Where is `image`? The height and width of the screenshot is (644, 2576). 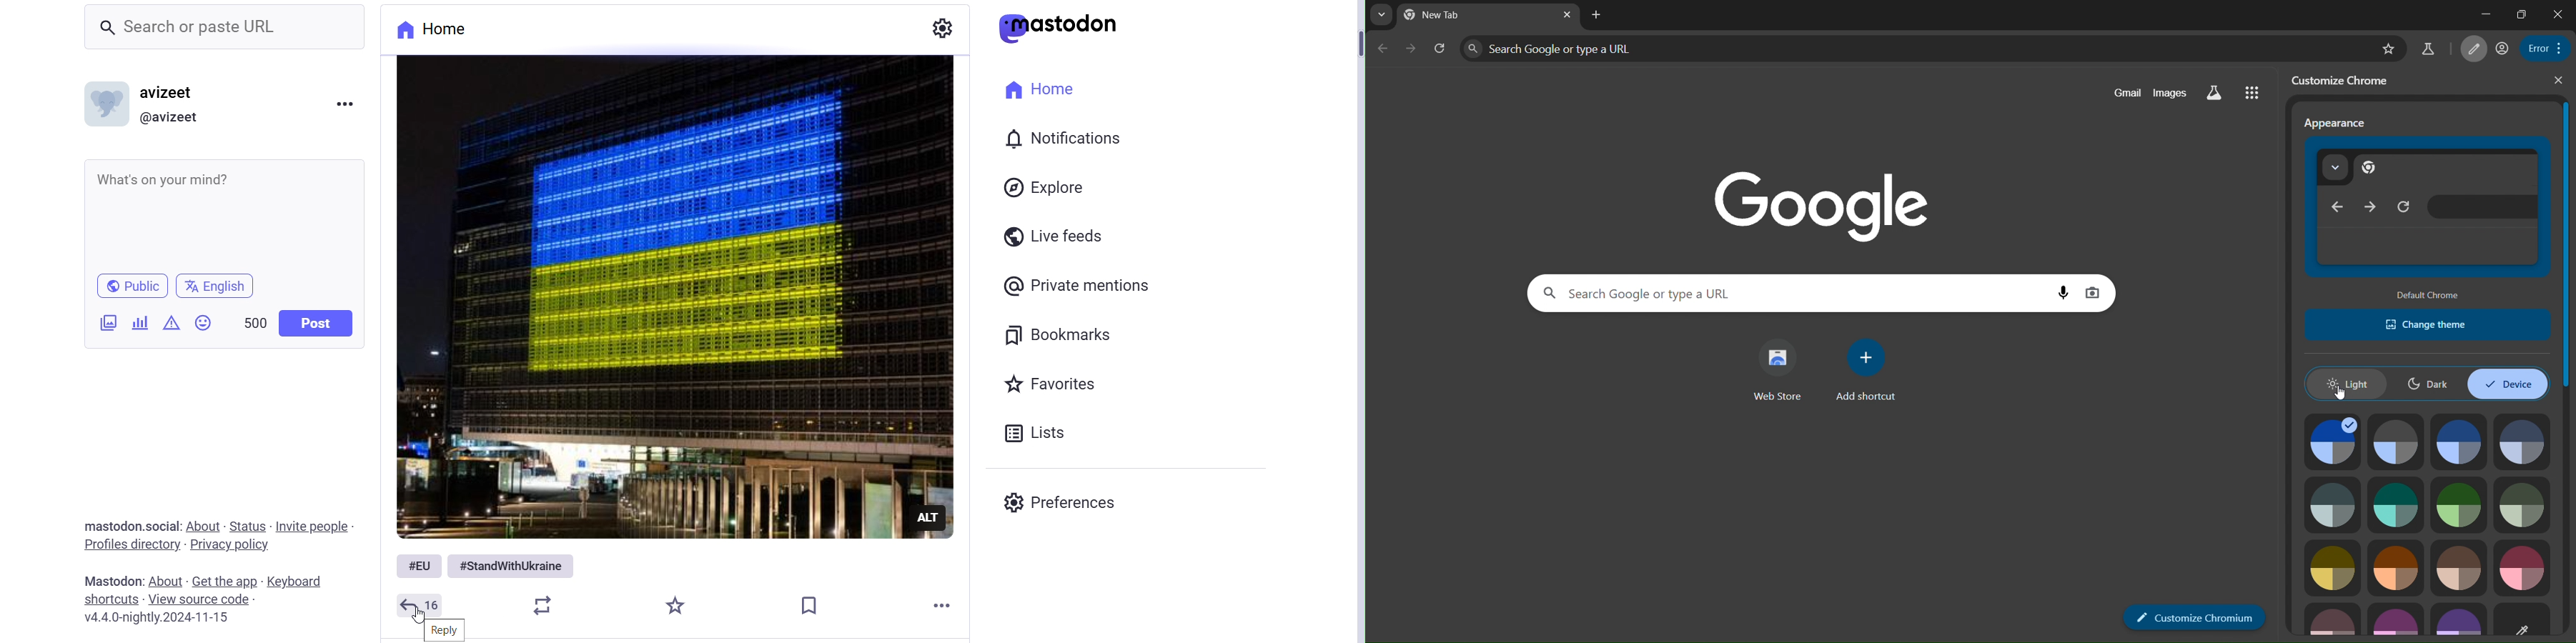
image is located at coordinates (2333, 617).